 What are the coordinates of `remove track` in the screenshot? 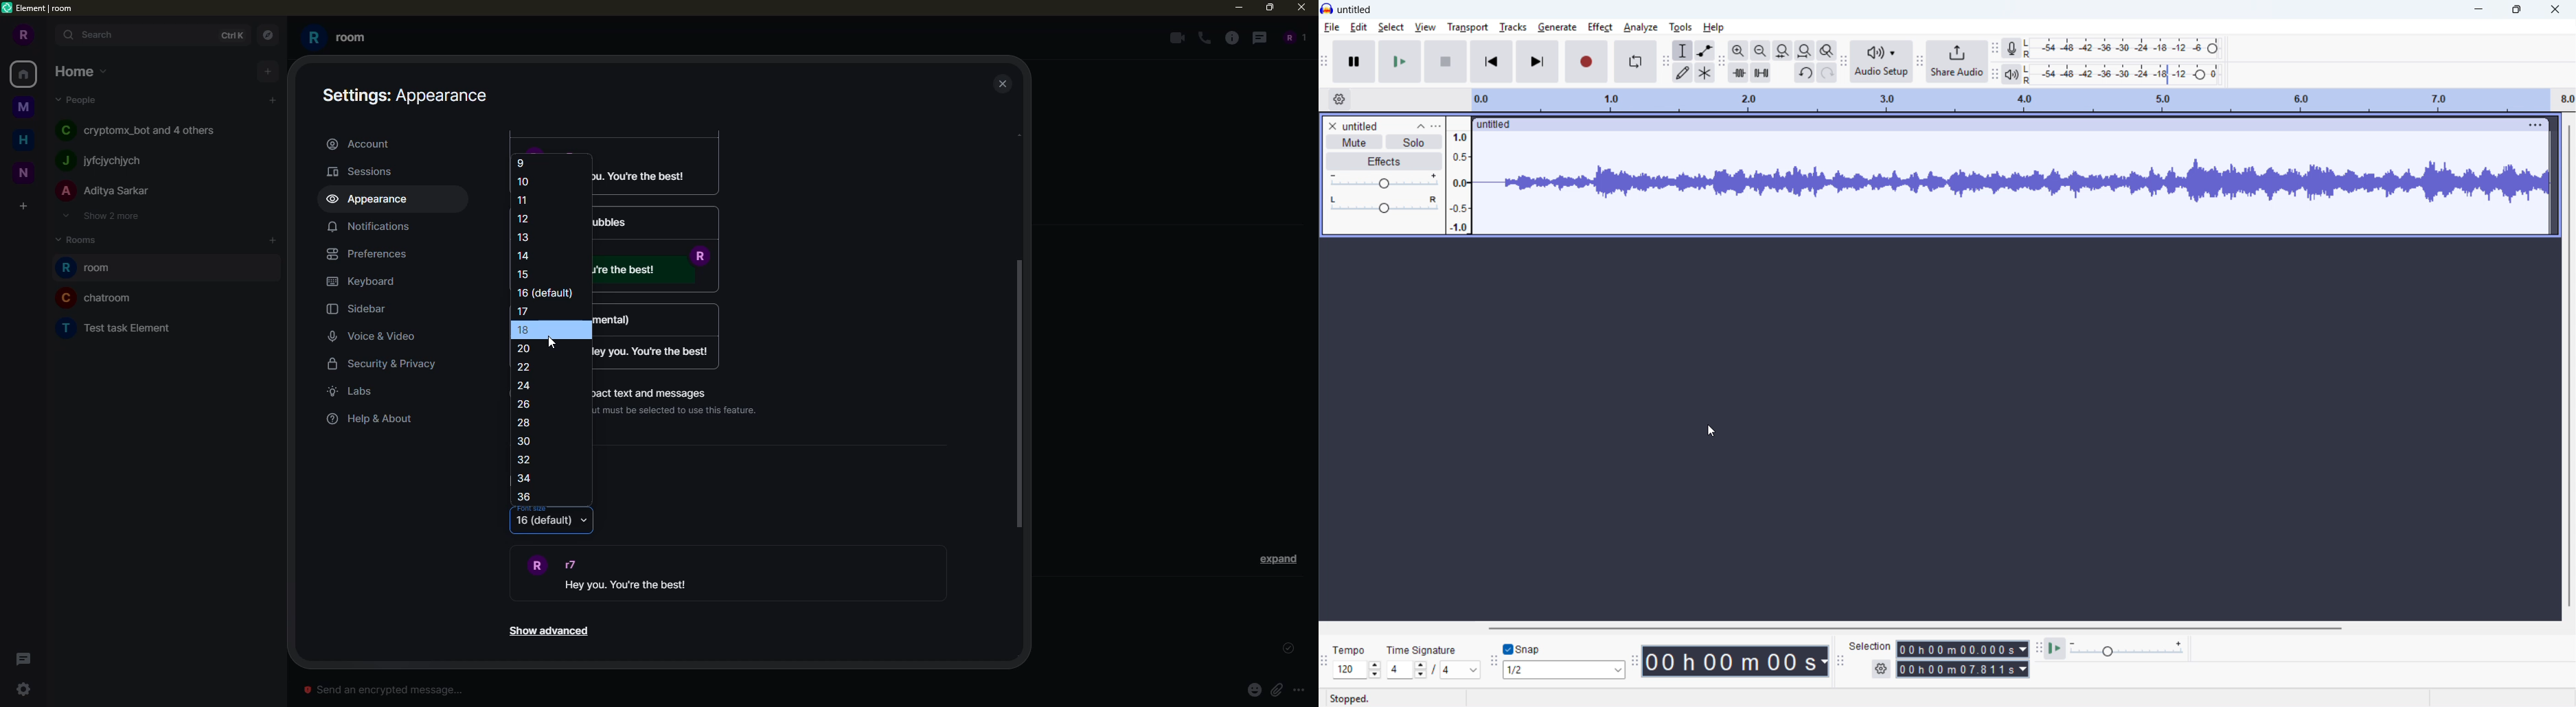 It's located at (1332, 126).